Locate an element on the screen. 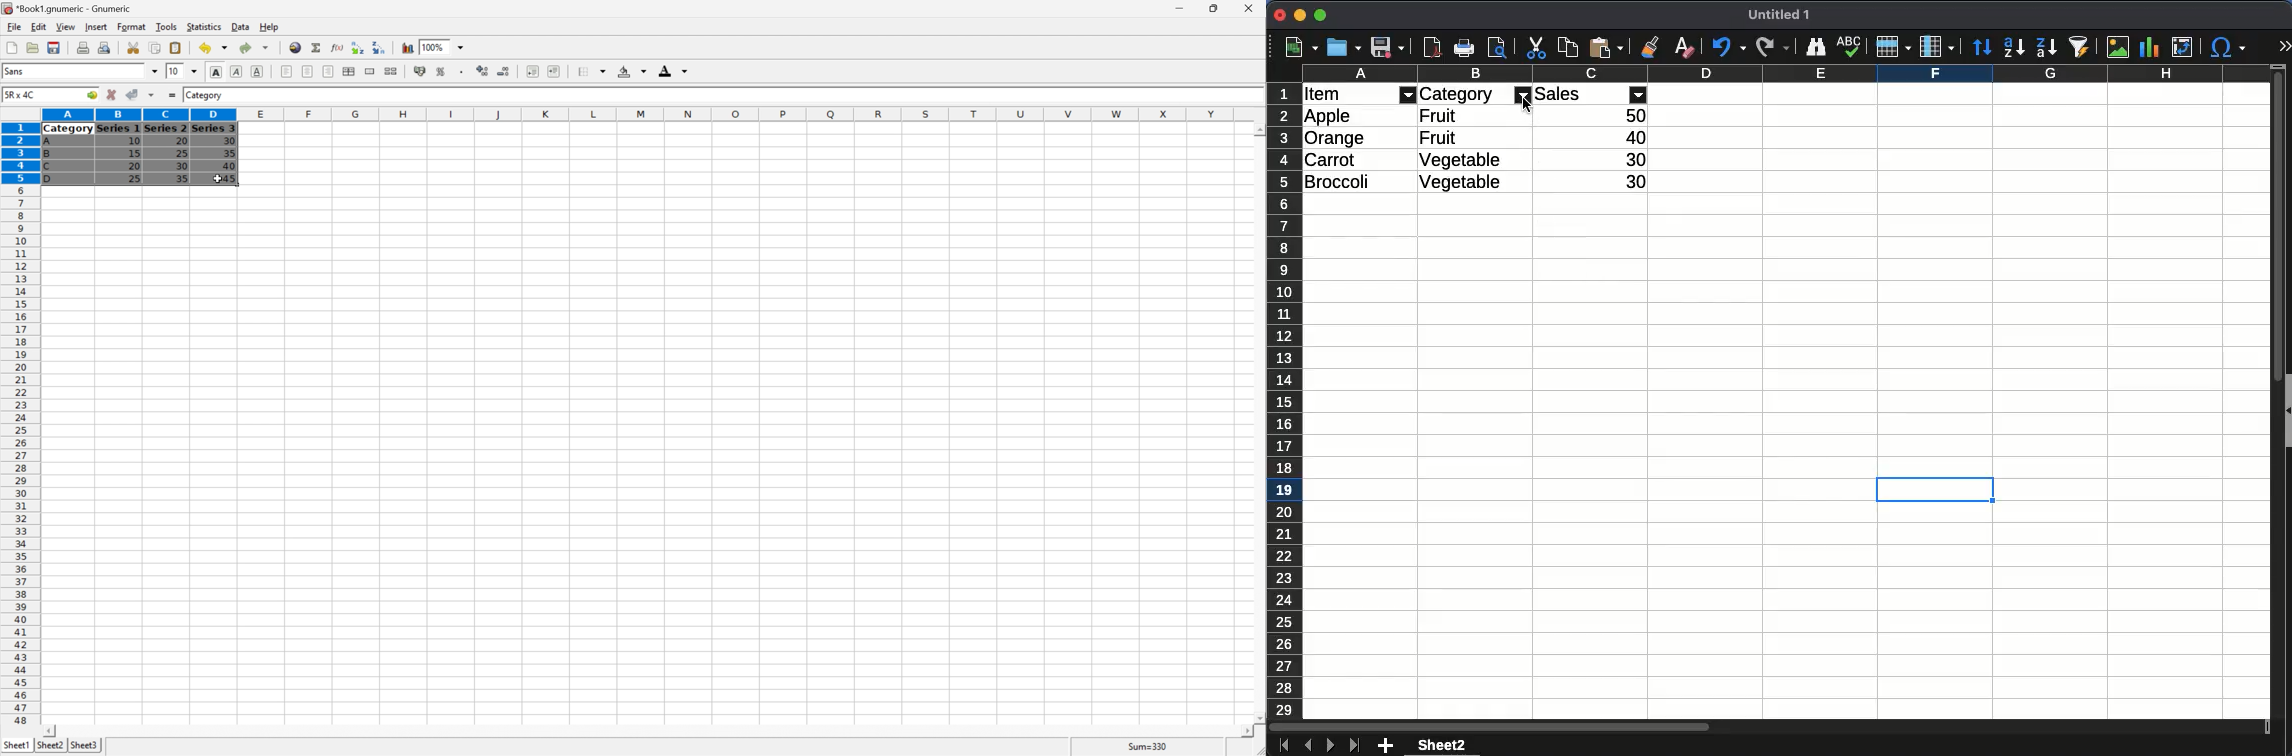 The image size is (2296, 756). Sheet3 is located at coordinates (85, 745).